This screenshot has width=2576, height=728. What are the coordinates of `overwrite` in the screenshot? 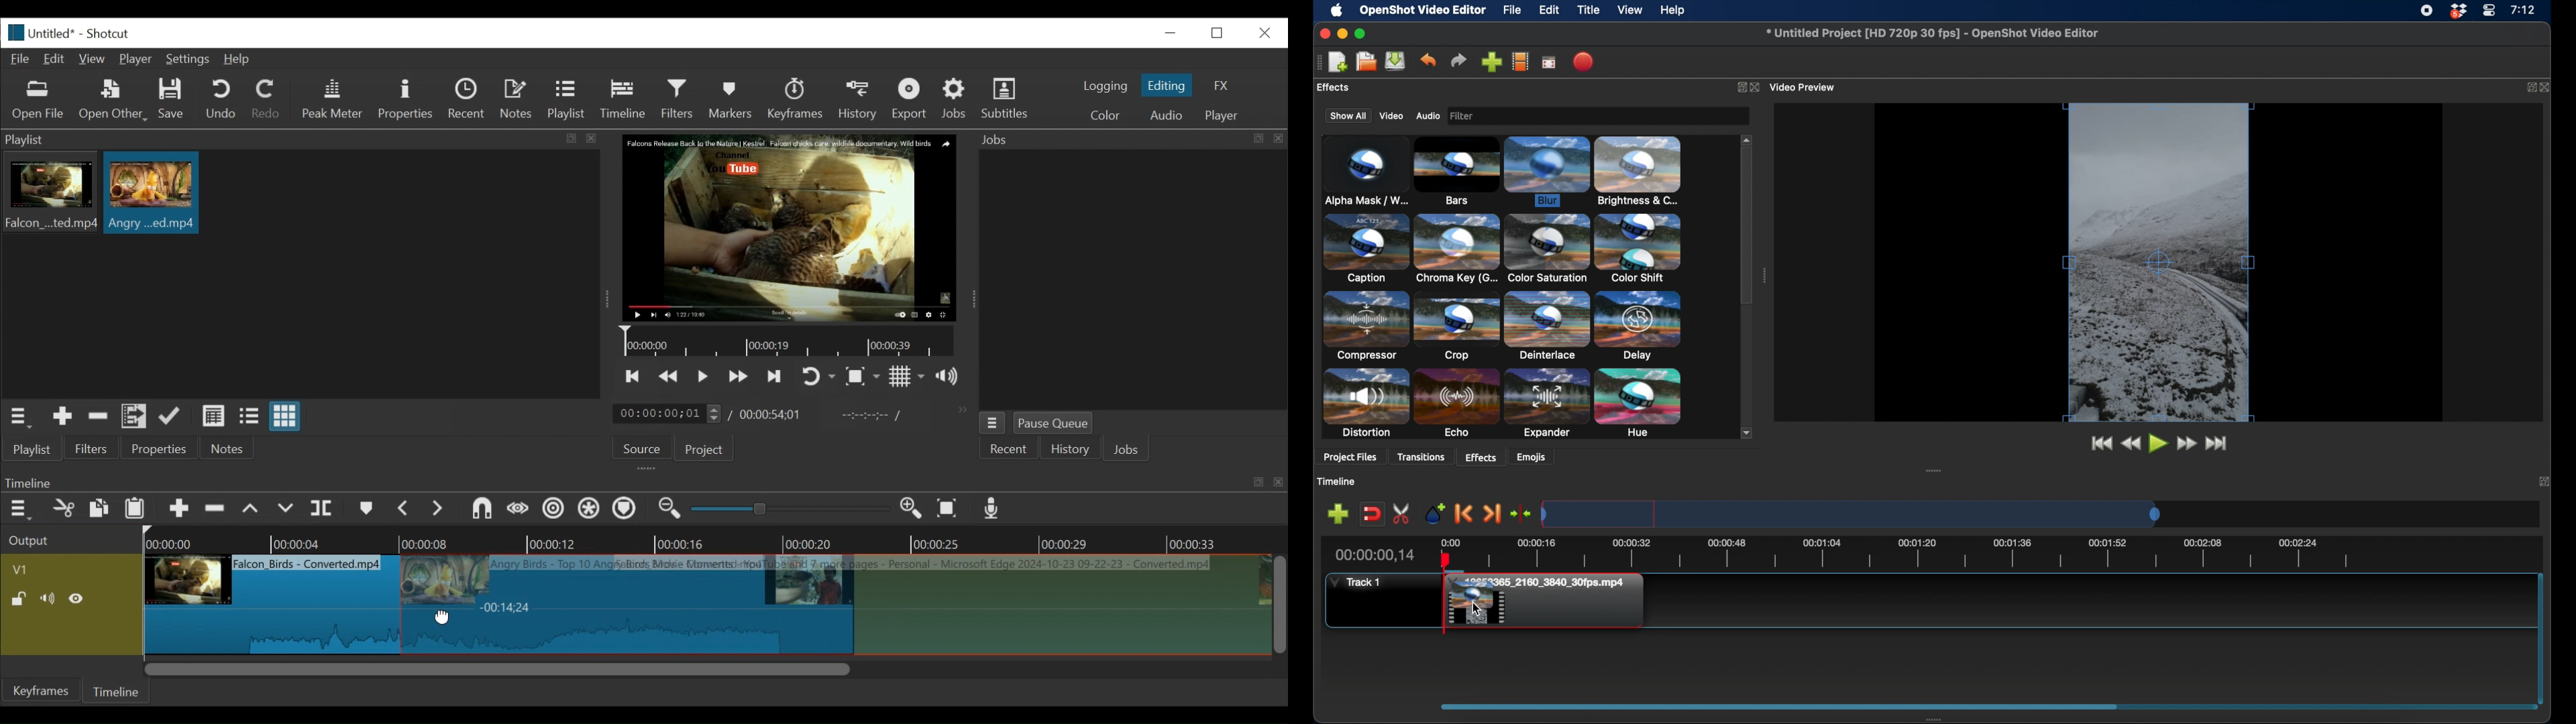 It's located at (288, 509).